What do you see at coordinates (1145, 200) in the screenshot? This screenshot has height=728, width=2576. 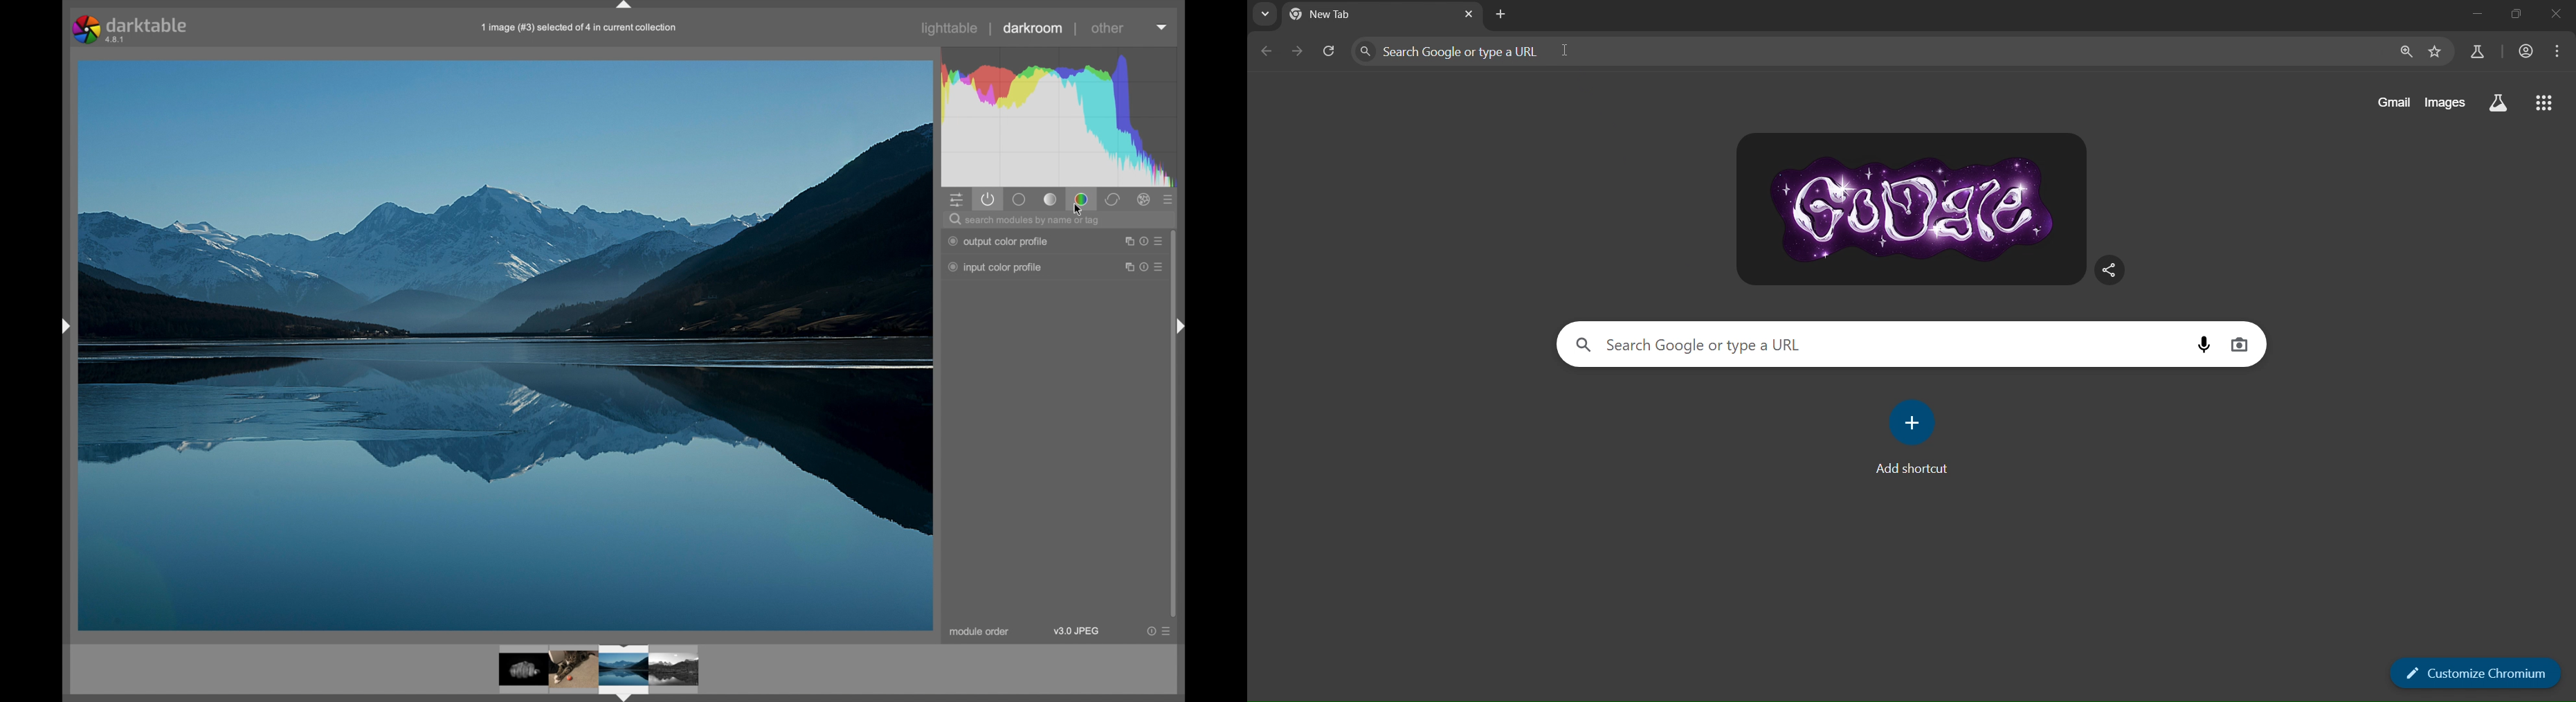 I see `effects` at bounding box center [1145, 200].